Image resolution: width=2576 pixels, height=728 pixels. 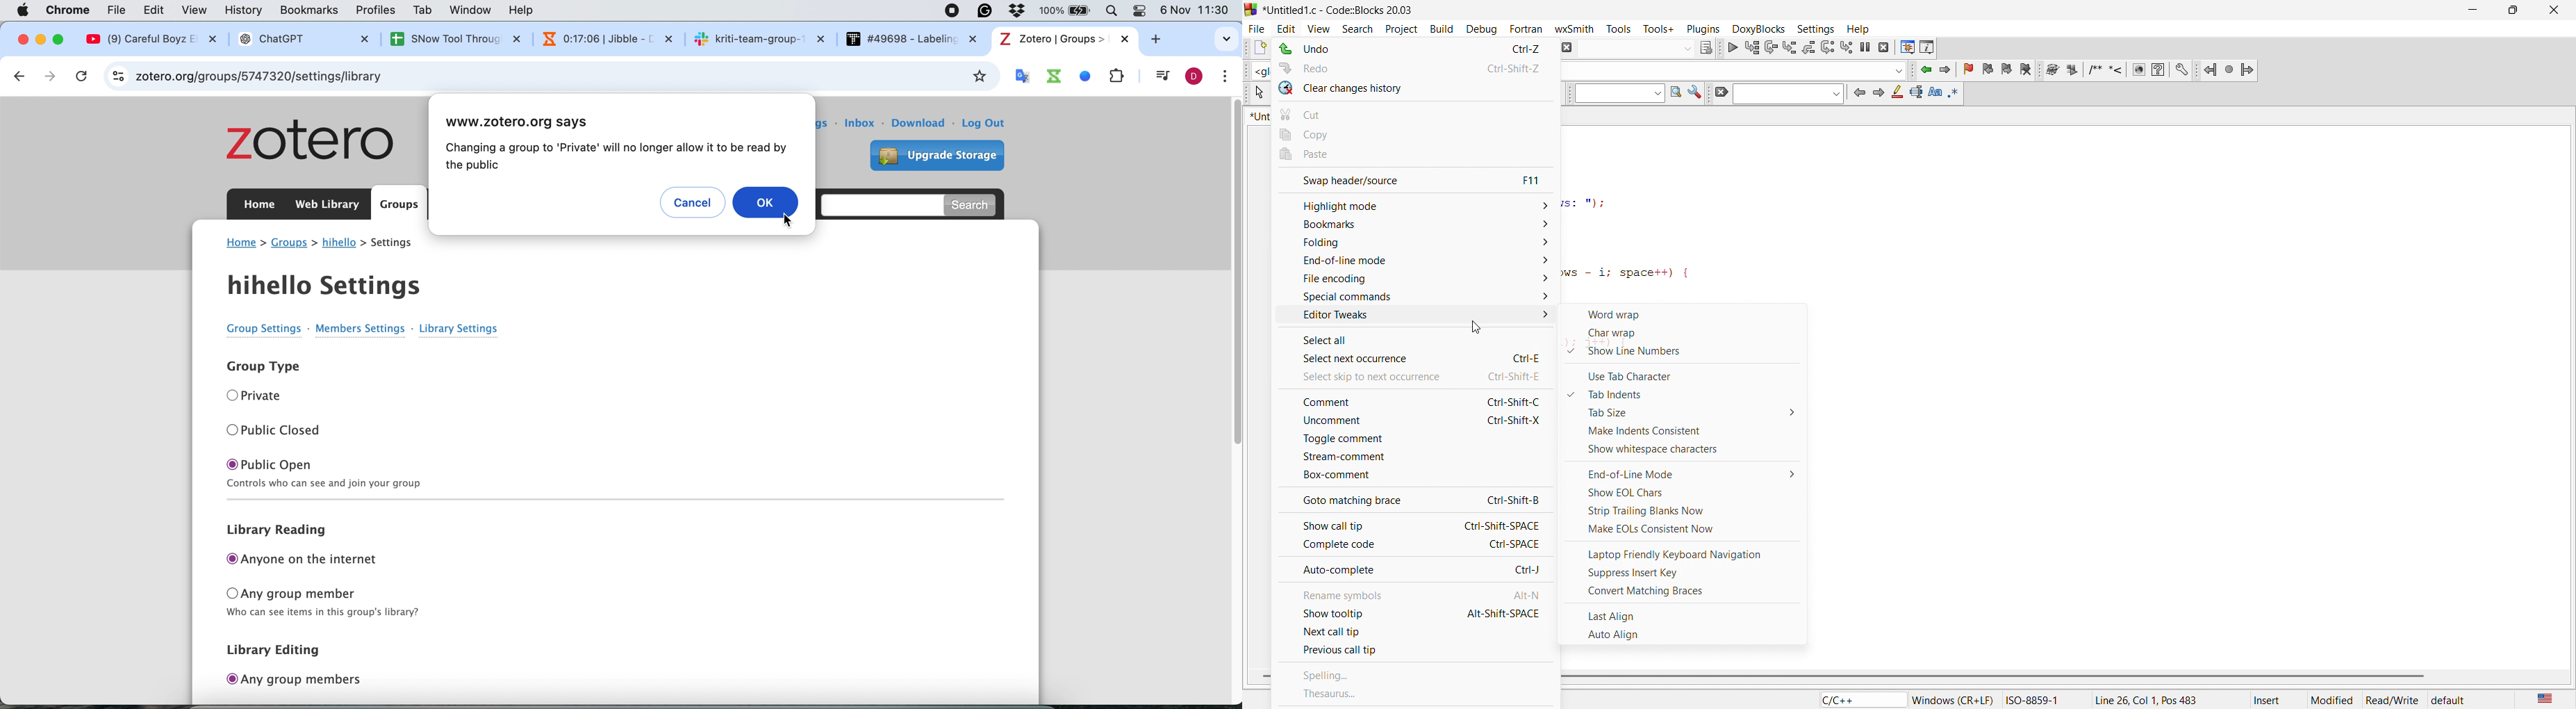 I want to click on previous call tip, so click(x=1417, y=652).